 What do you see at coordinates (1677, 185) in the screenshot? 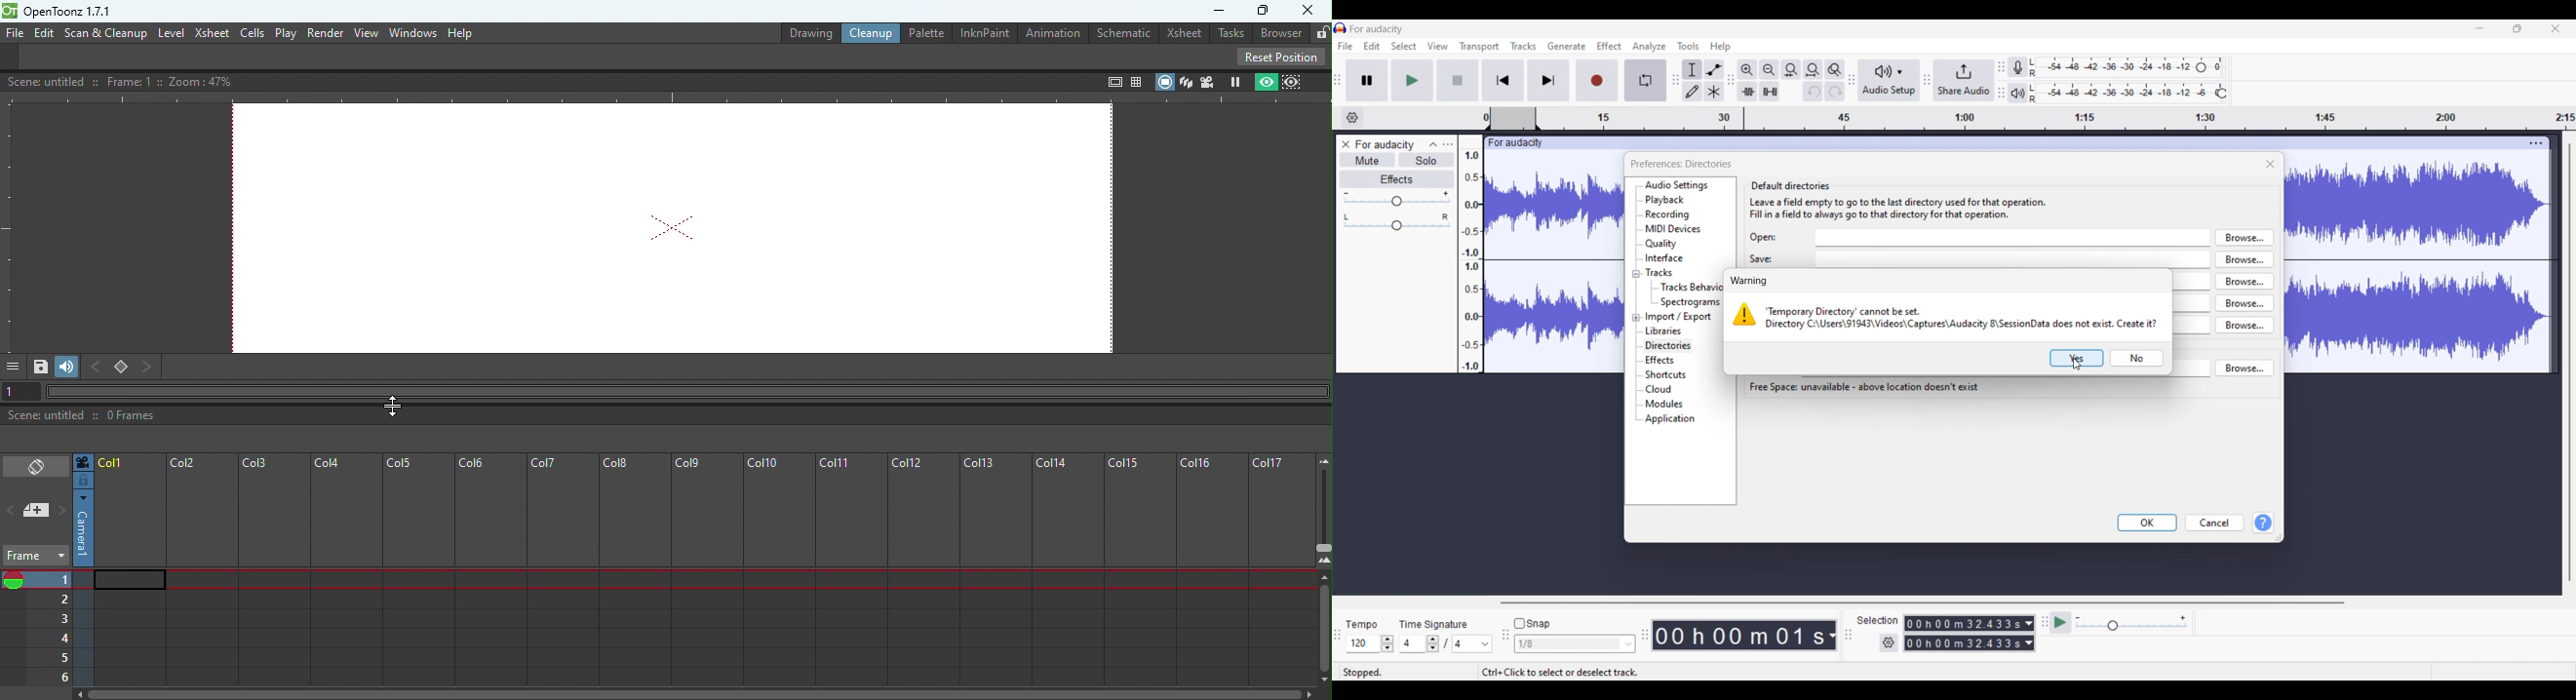
I see `Audio settings` at bounding box center [1677, 185].